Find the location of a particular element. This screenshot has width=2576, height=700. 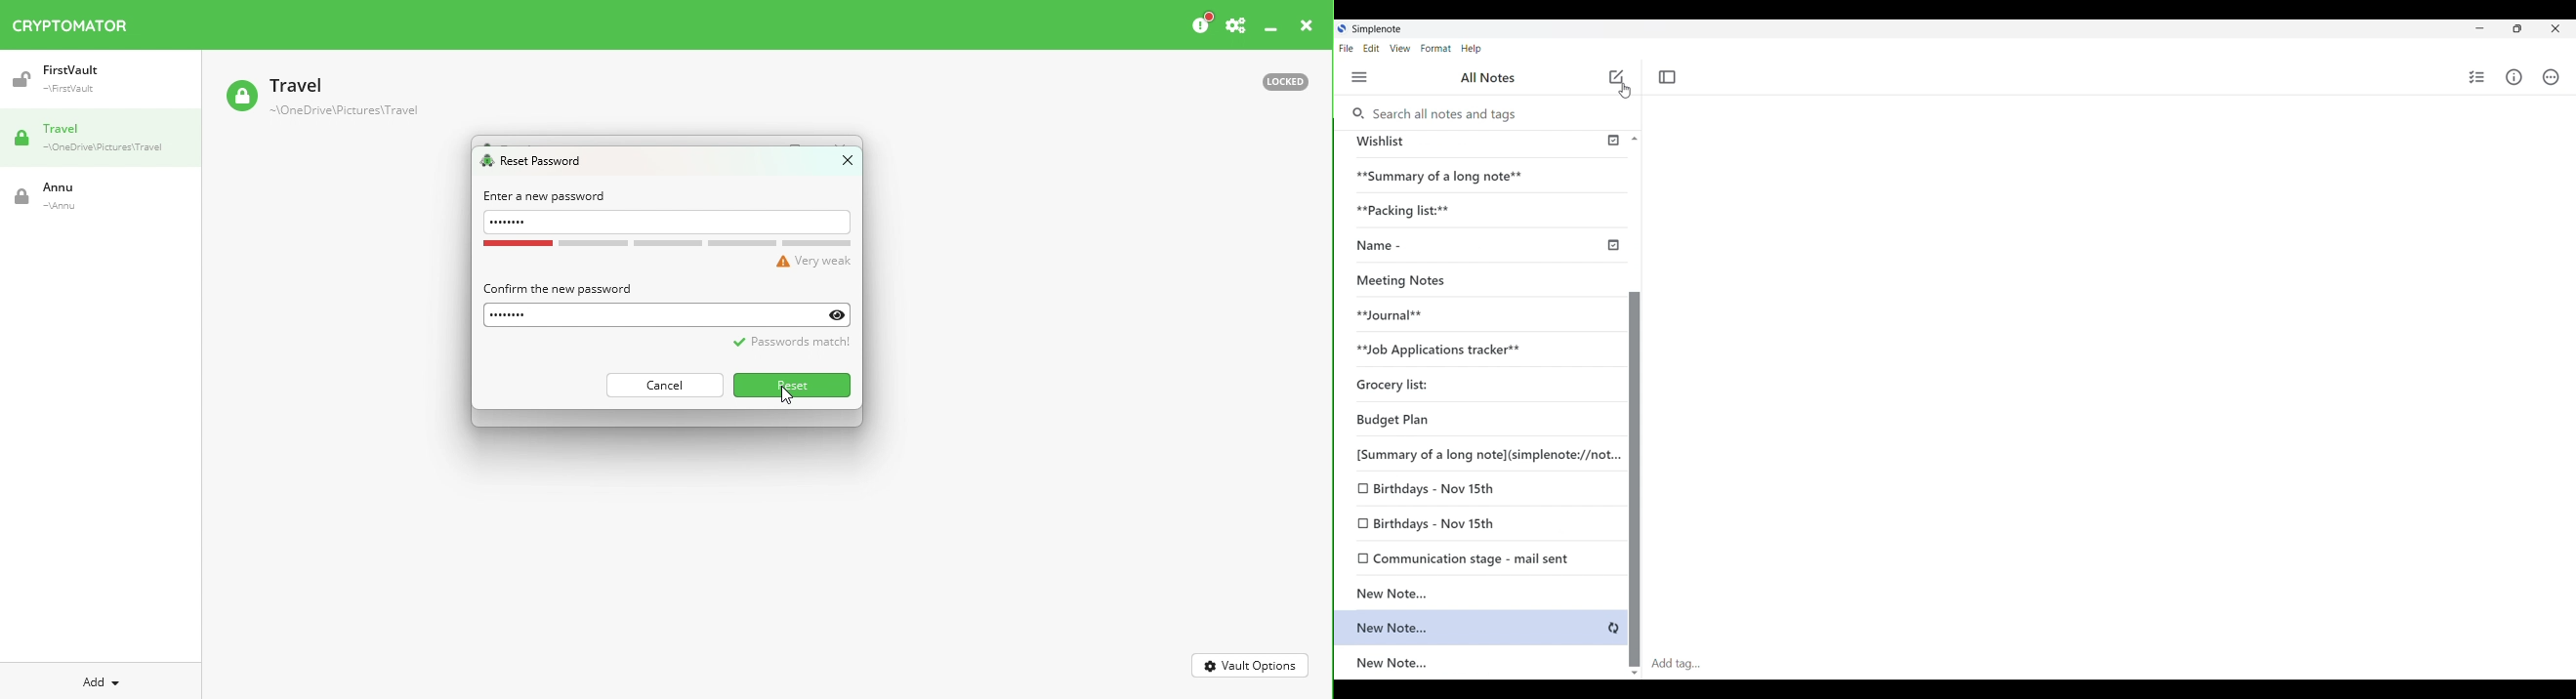

Cryptomator is located at coordinates (70, 21).